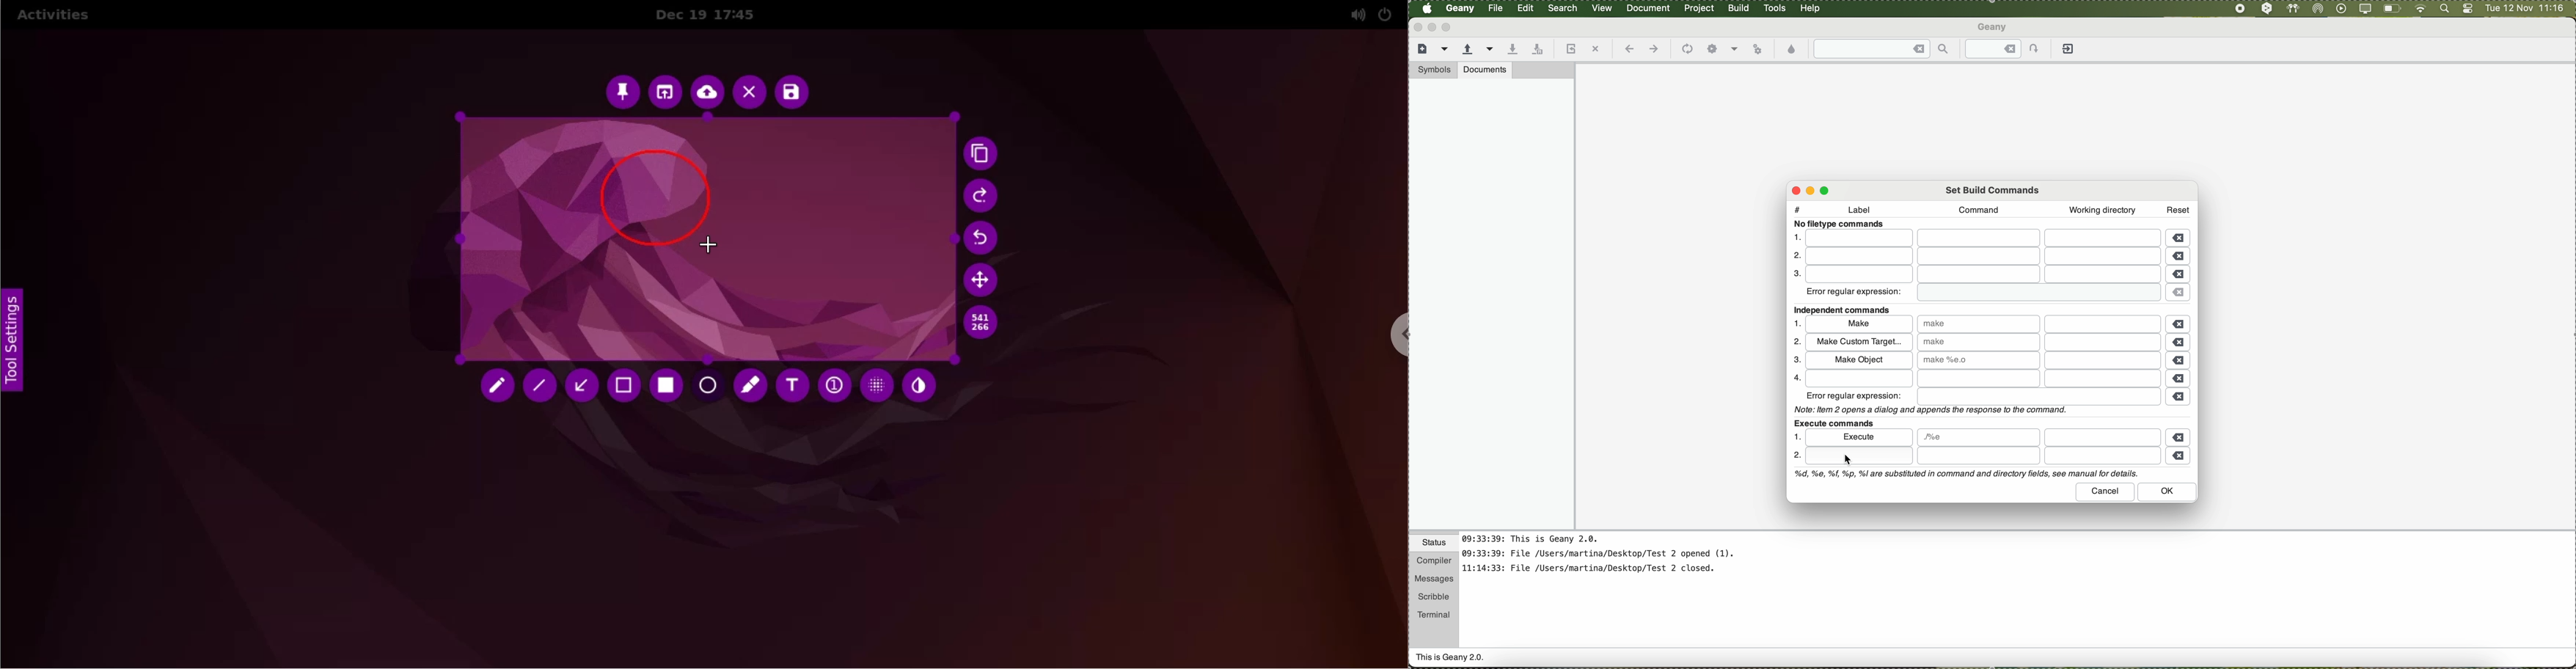 The height and width of the screenshot is (672, 2576). Describe the element at coordinates (1757, 48) in the screenshot. I see `run or view the current file` at that location.